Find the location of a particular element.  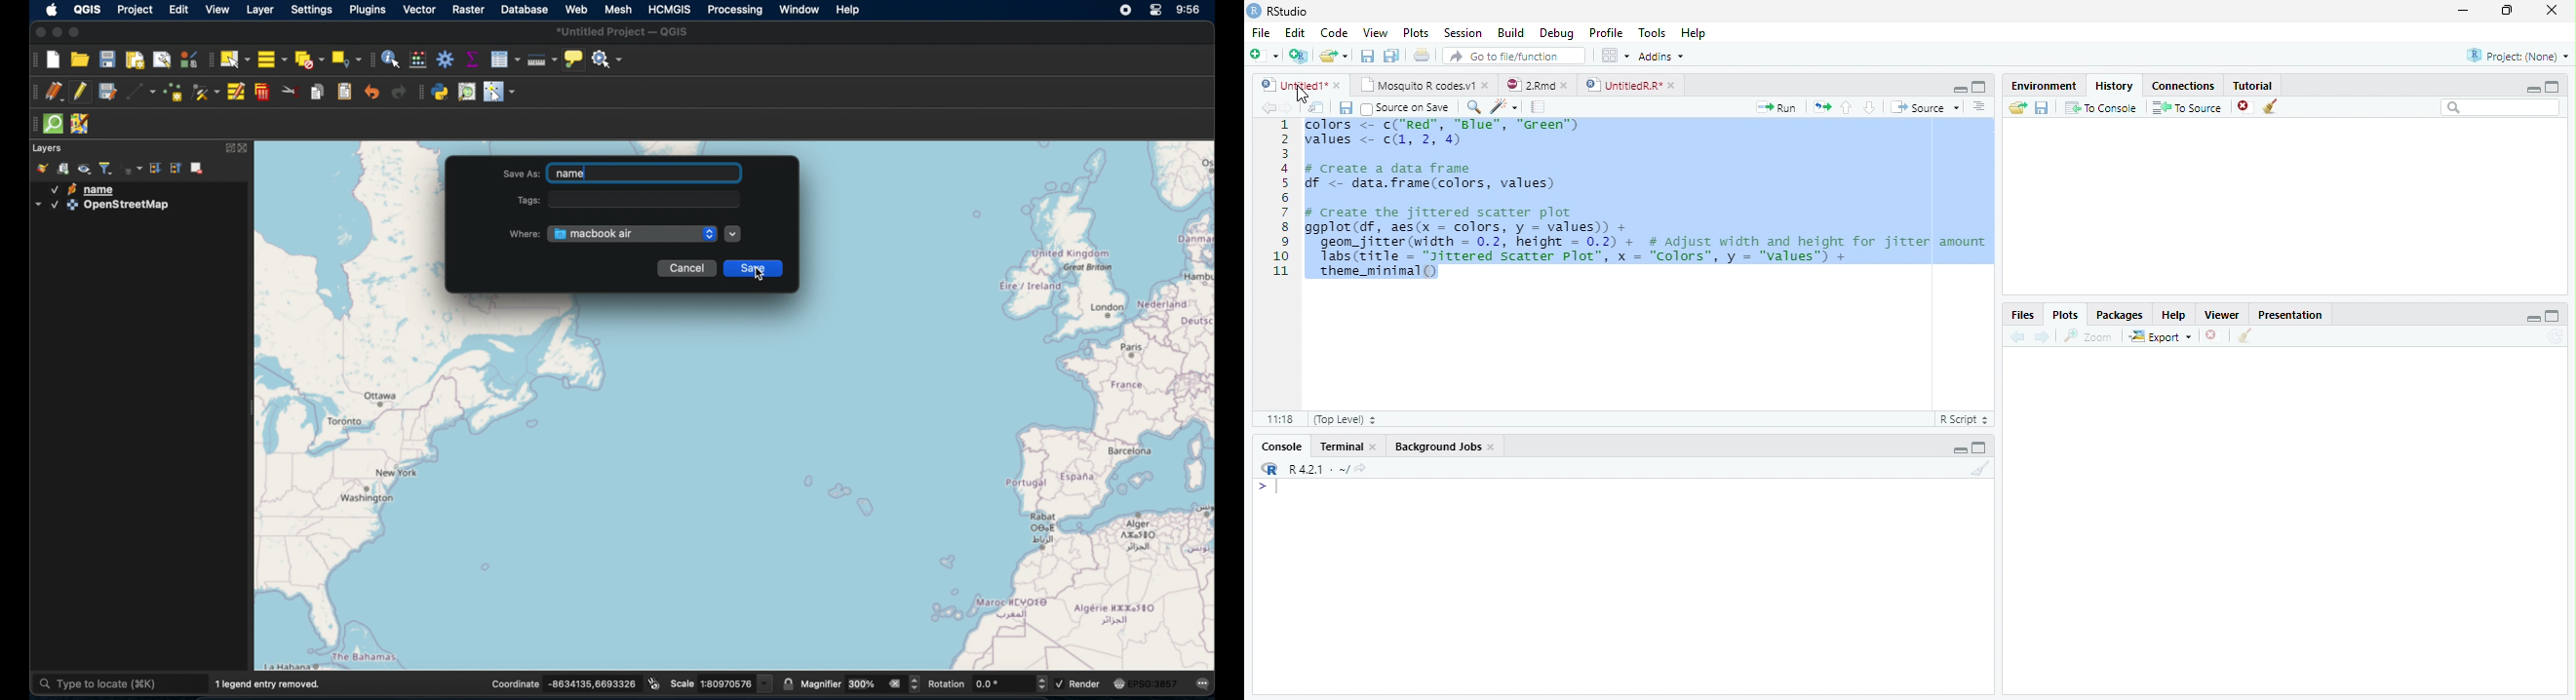

To Console is located at coordinates (2100, 108).